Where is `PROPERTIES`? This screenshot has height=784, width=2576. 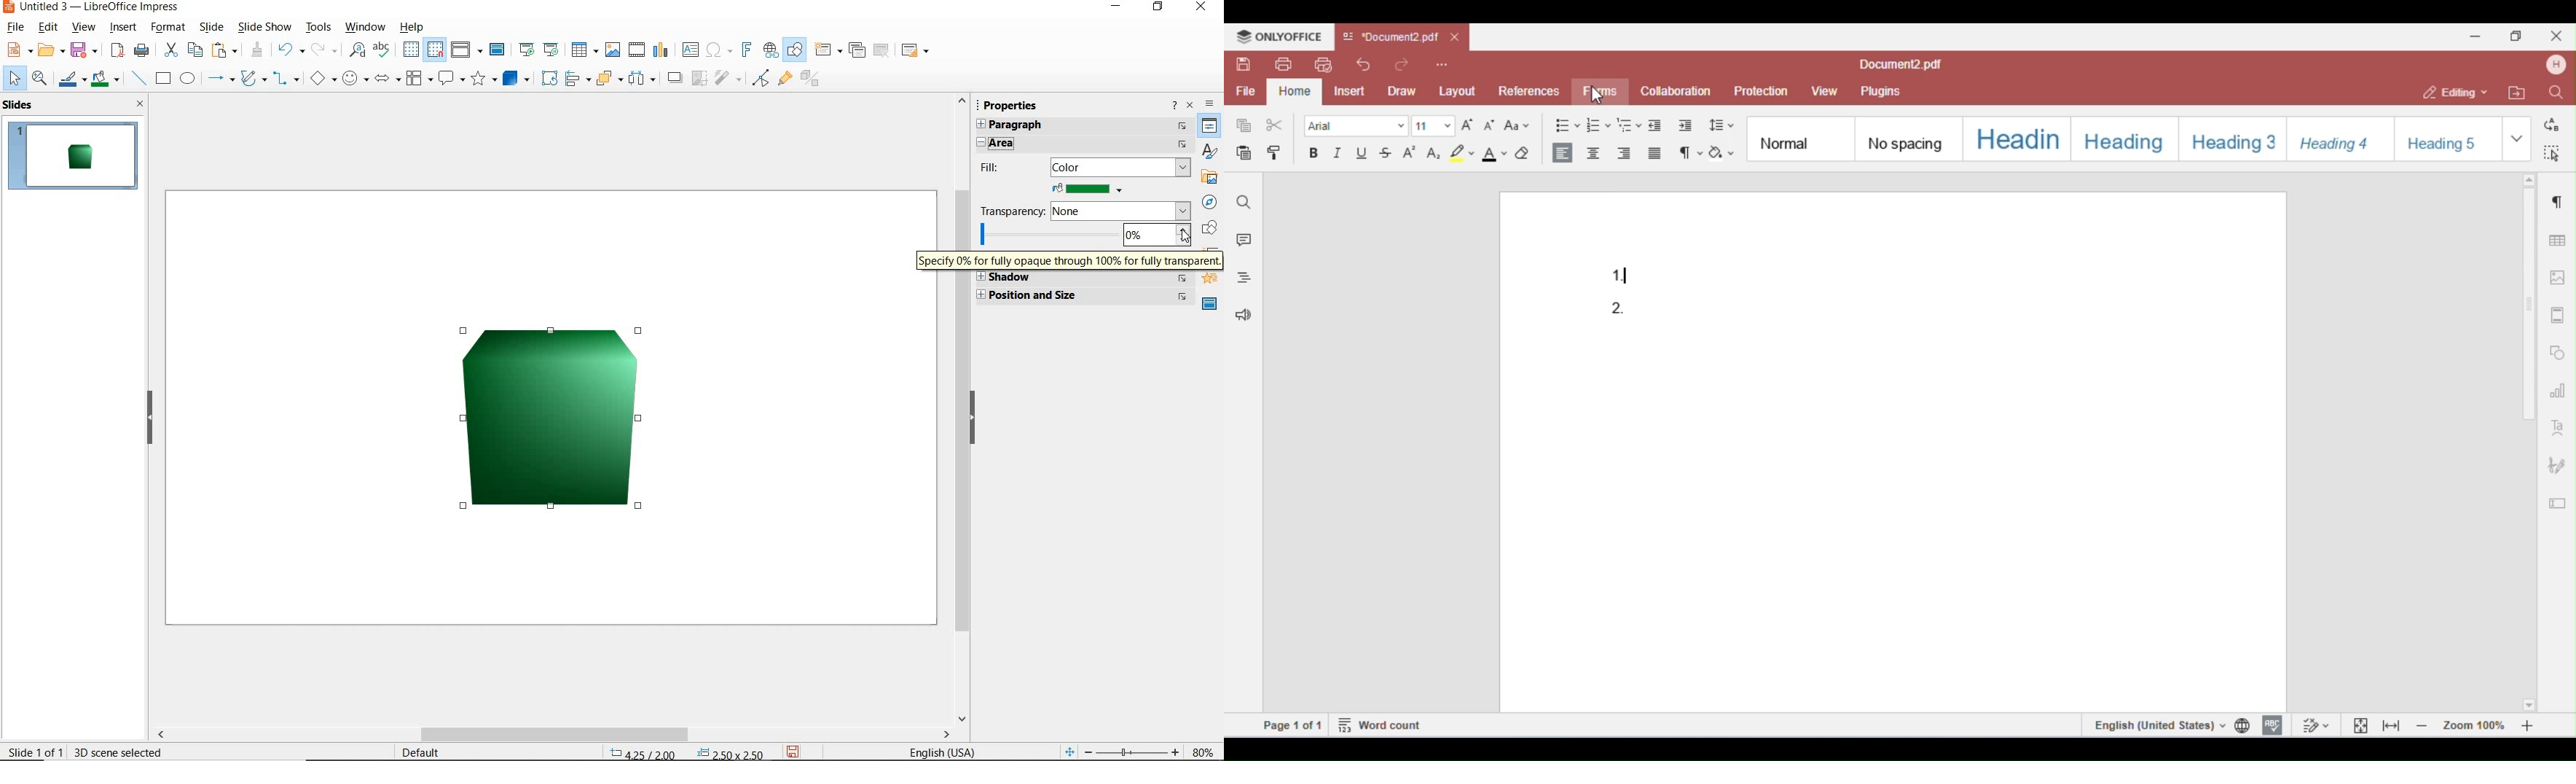
PROPERTIES is located at coordinates (1209, 127).